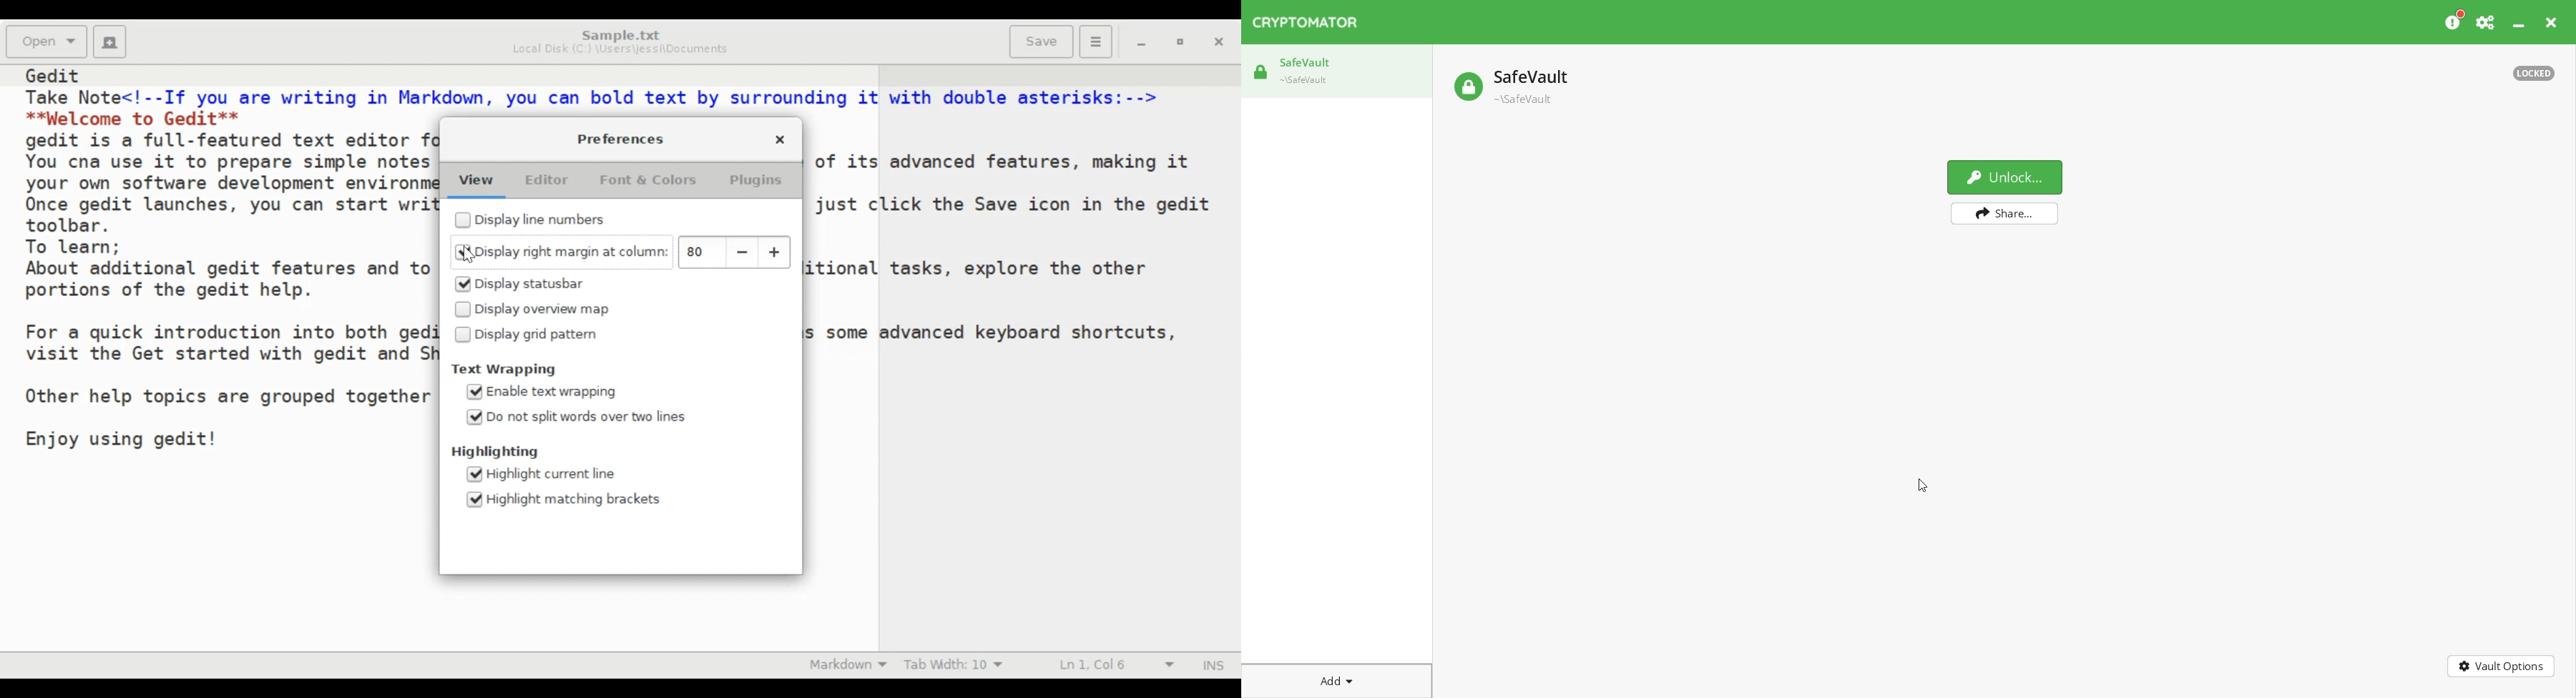 Image resolution: width=2576 pixels, height=700 pixels. What do you see at coordinates (1142, 45) in the screenshot?
I see `minimize` at bounding box center [1142, 45].